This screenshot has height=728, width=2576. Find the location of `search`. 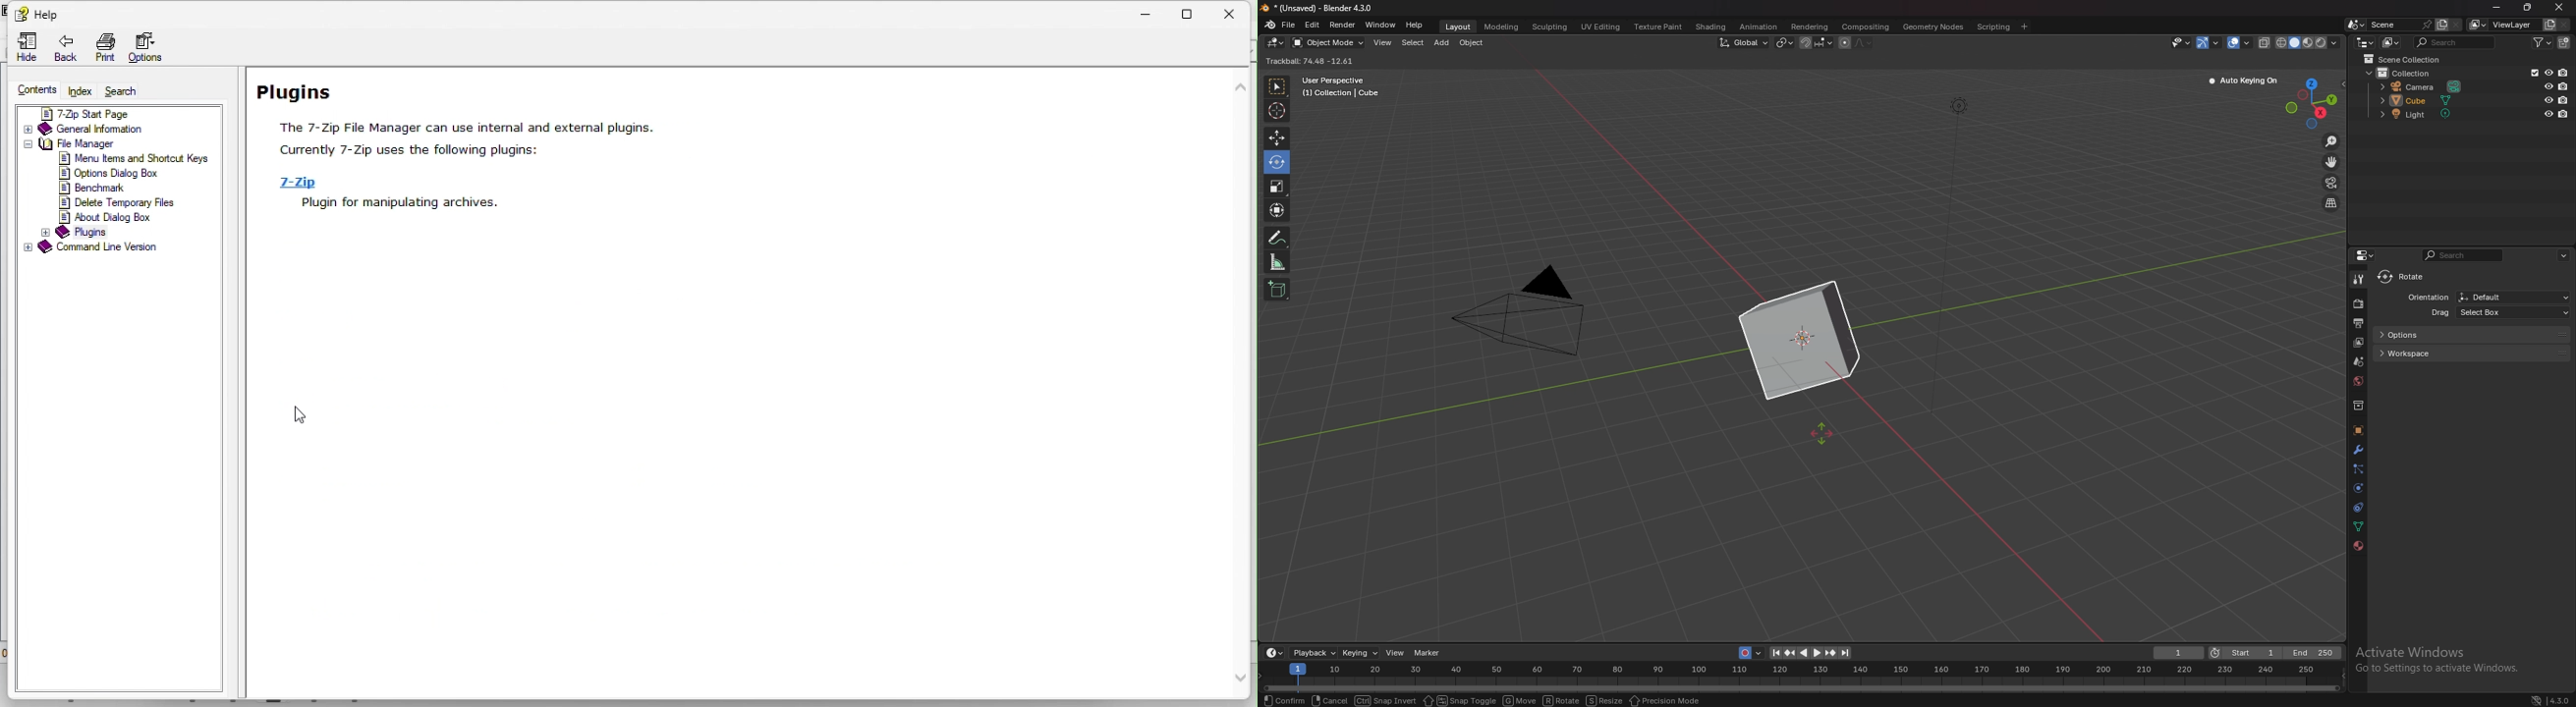

search is located at coordinates (123, 89).